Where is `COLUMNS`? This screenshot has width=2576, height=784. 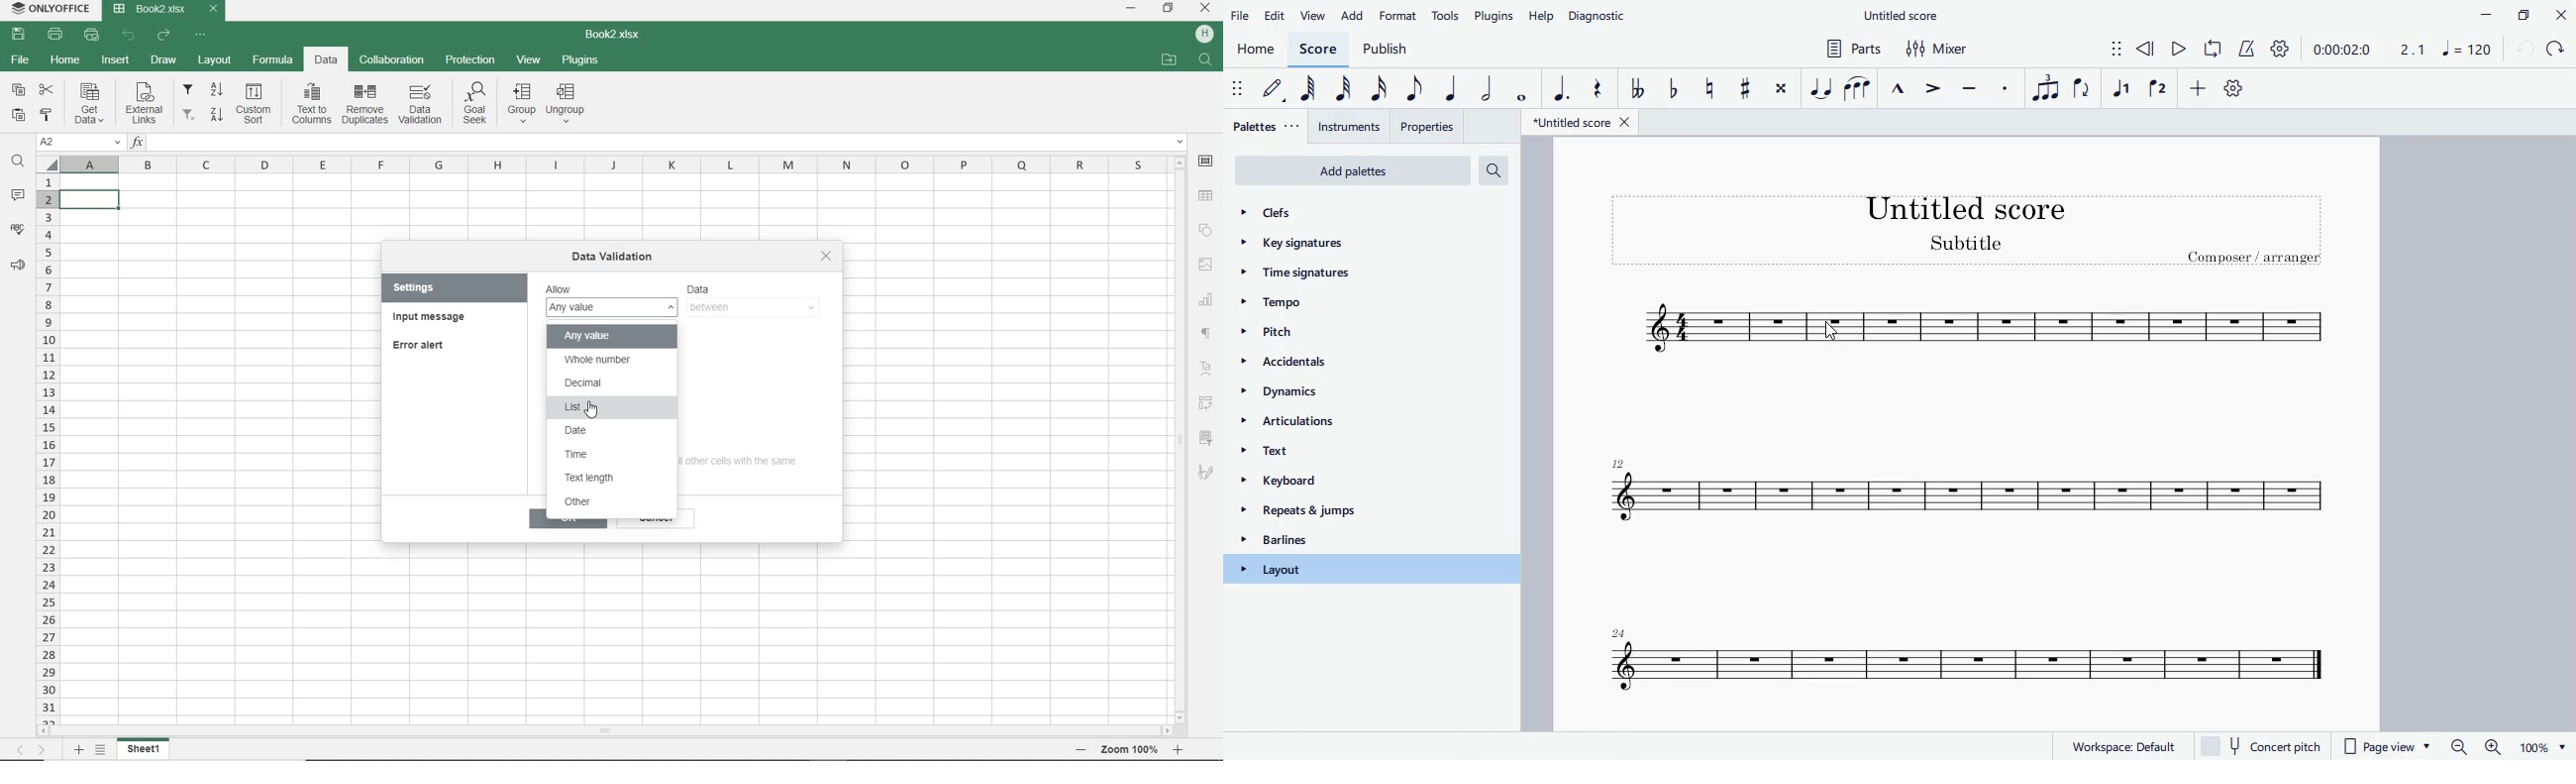
COLUMNS is located at coordinates (614, 163).